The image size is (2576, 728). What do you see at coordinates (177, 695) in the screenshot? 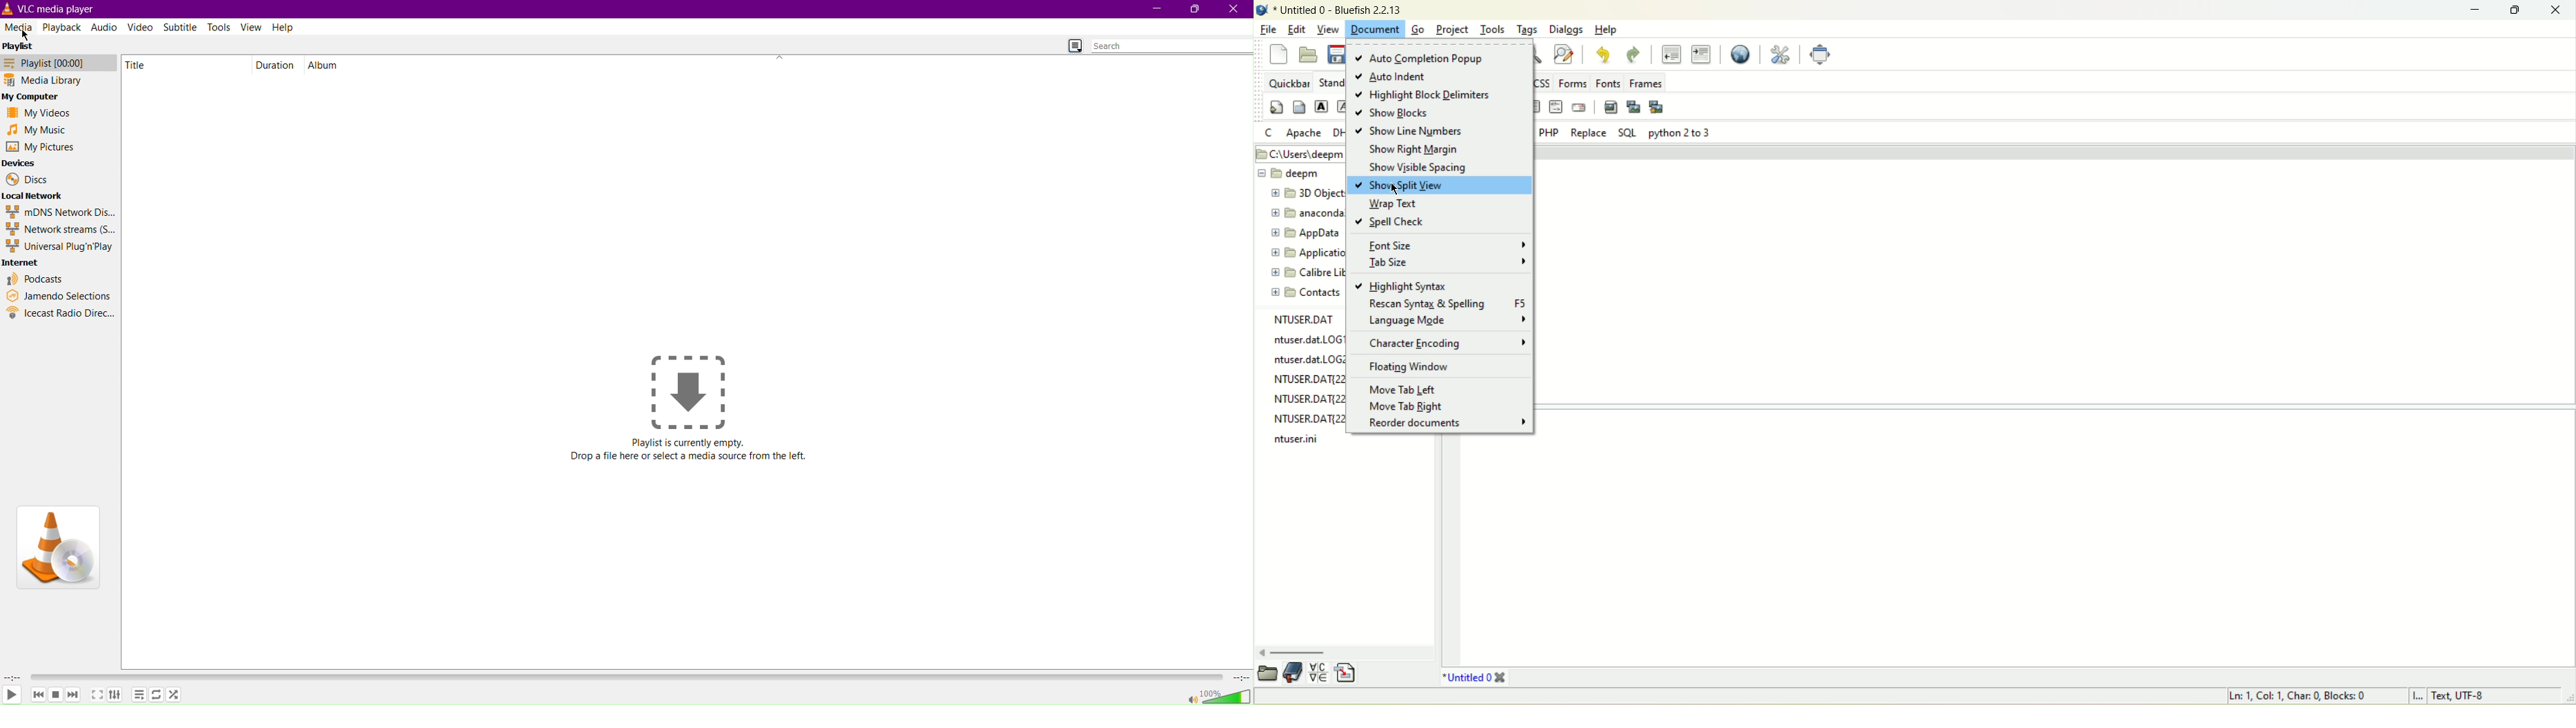
I see `Random` at bounding box center [177, 695].